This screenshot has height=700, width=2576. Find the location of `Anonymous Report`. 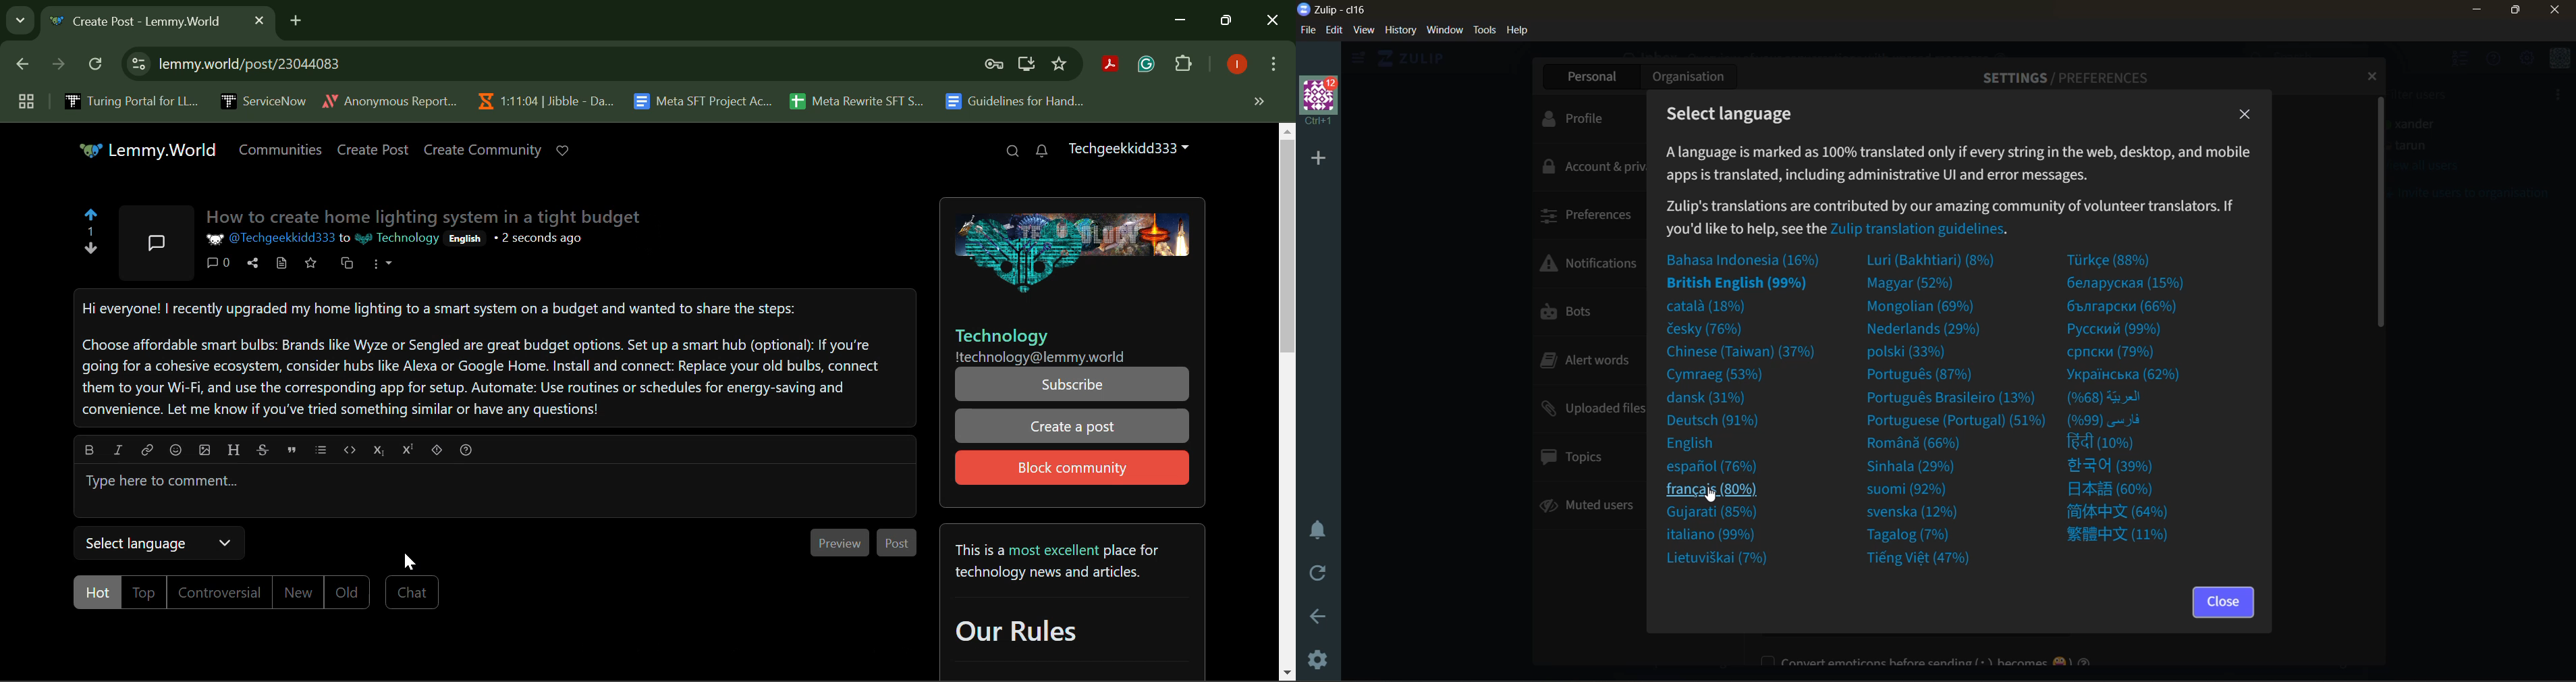

Anonymous Report is located at coordinates (389, 99).